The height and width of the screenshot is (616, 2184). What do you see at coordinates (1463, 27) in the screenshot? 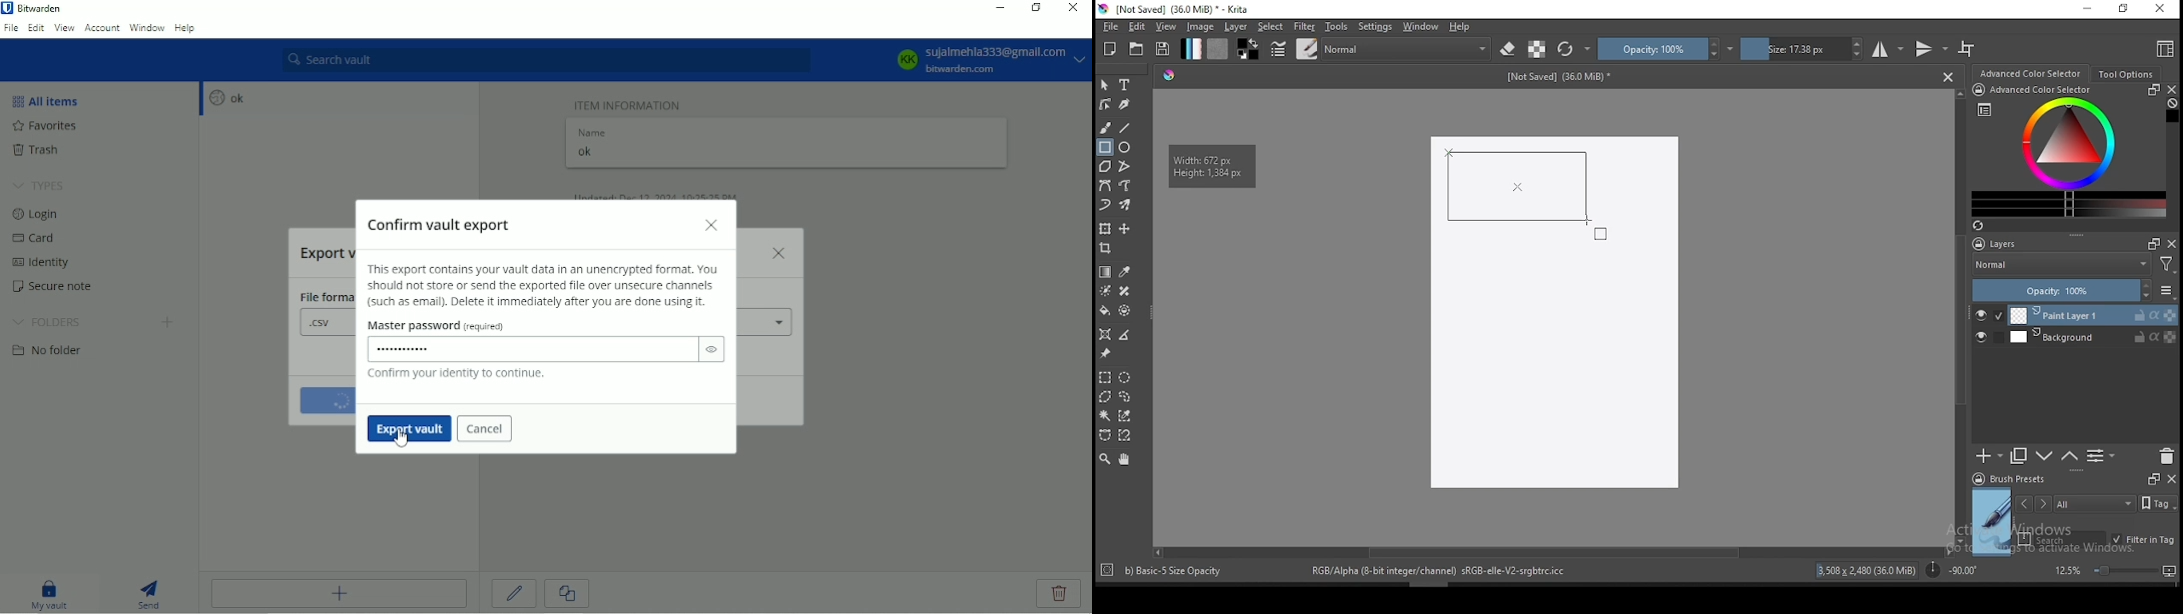
I see `help` at bounding box center [1463, 27].